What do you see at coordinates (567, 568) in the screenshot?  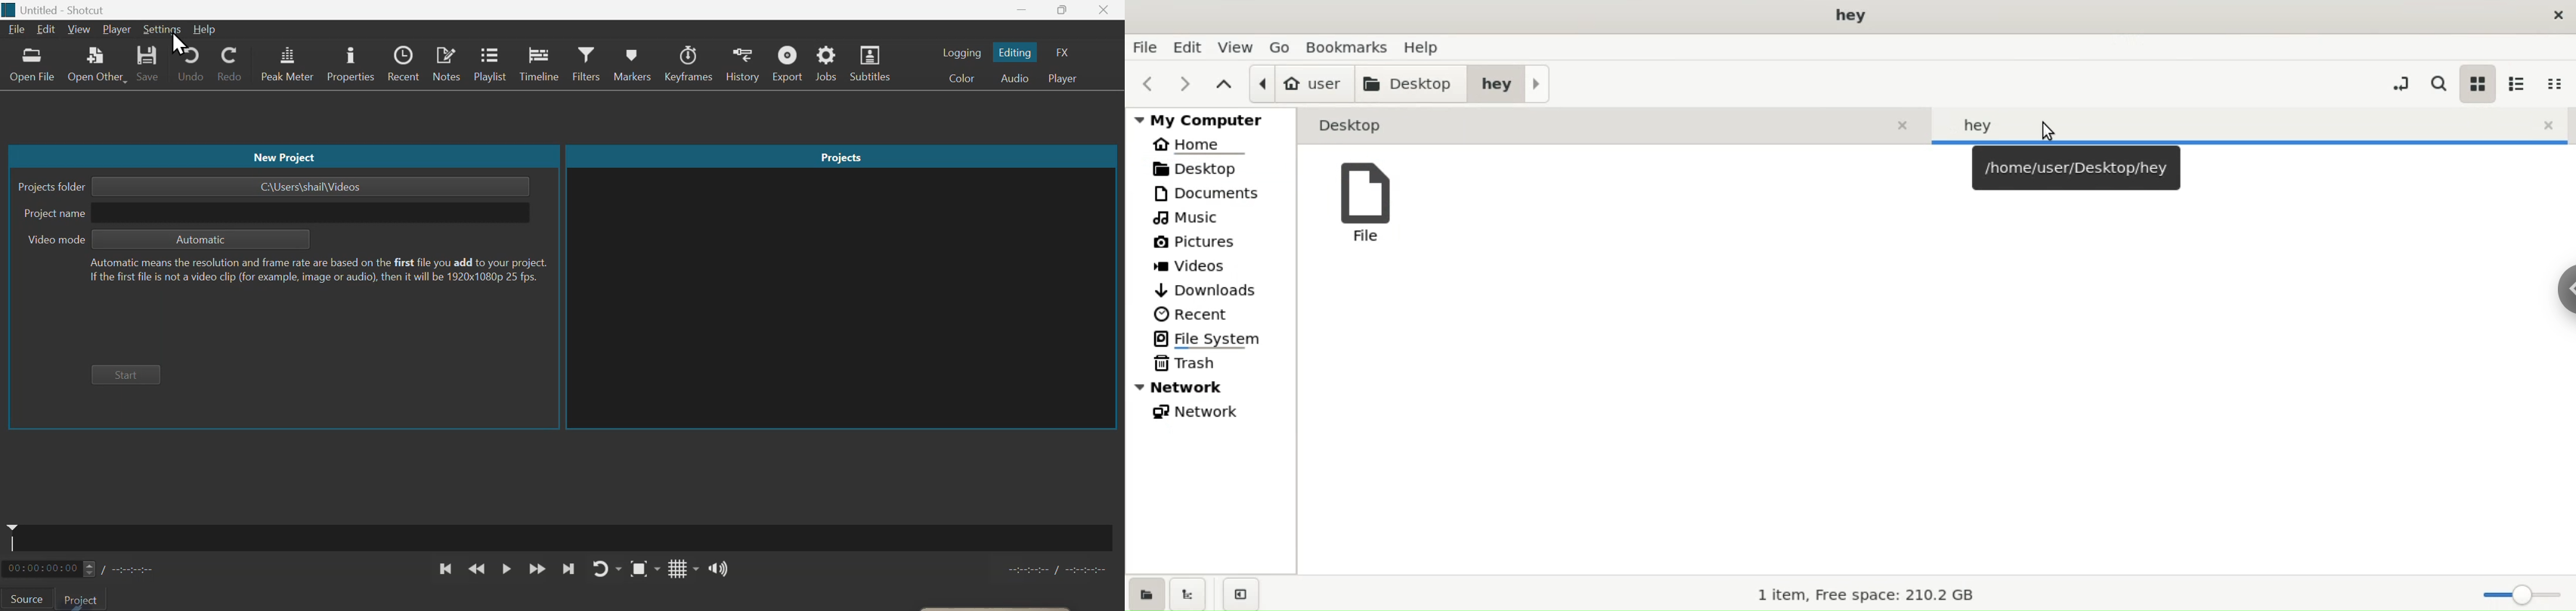 I see `next` at bounding box center [567, 568].